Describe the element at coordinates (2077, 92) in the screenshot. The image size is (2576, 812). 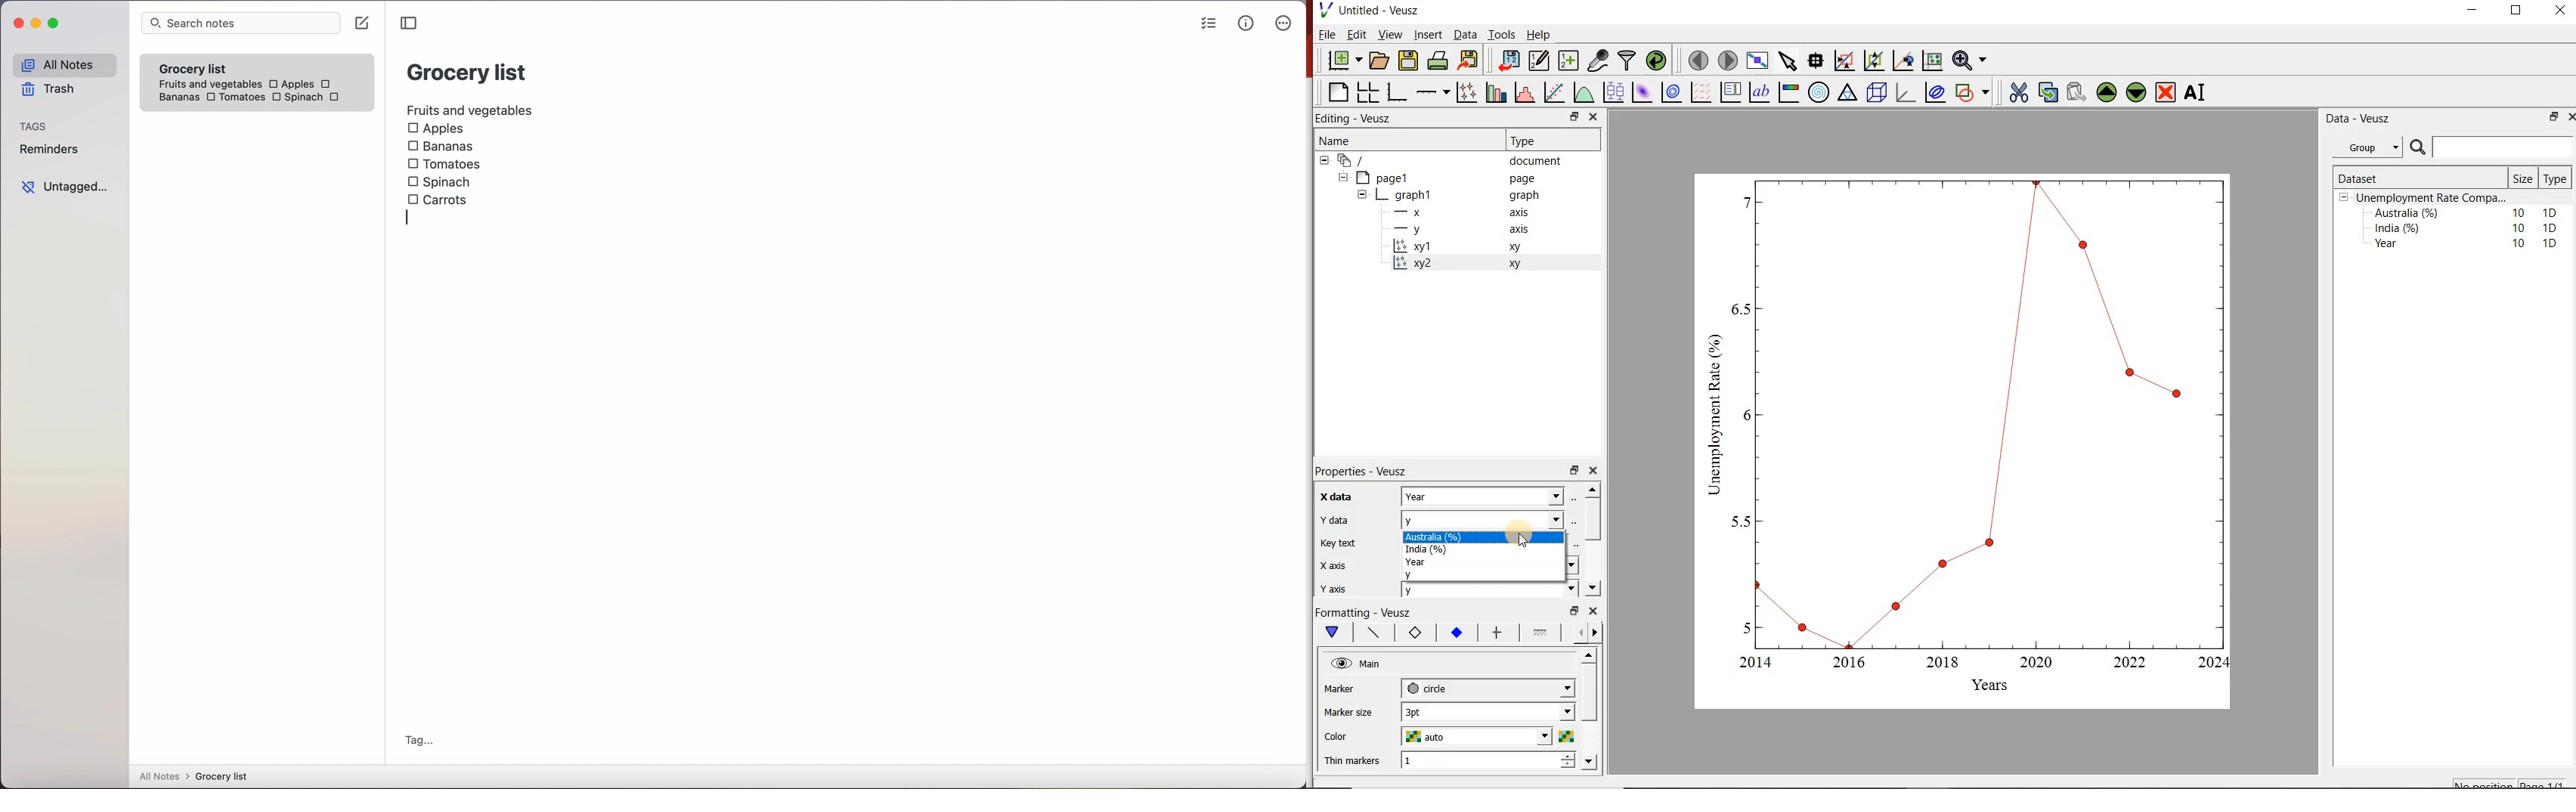
I see `paste the widgets` at that location.